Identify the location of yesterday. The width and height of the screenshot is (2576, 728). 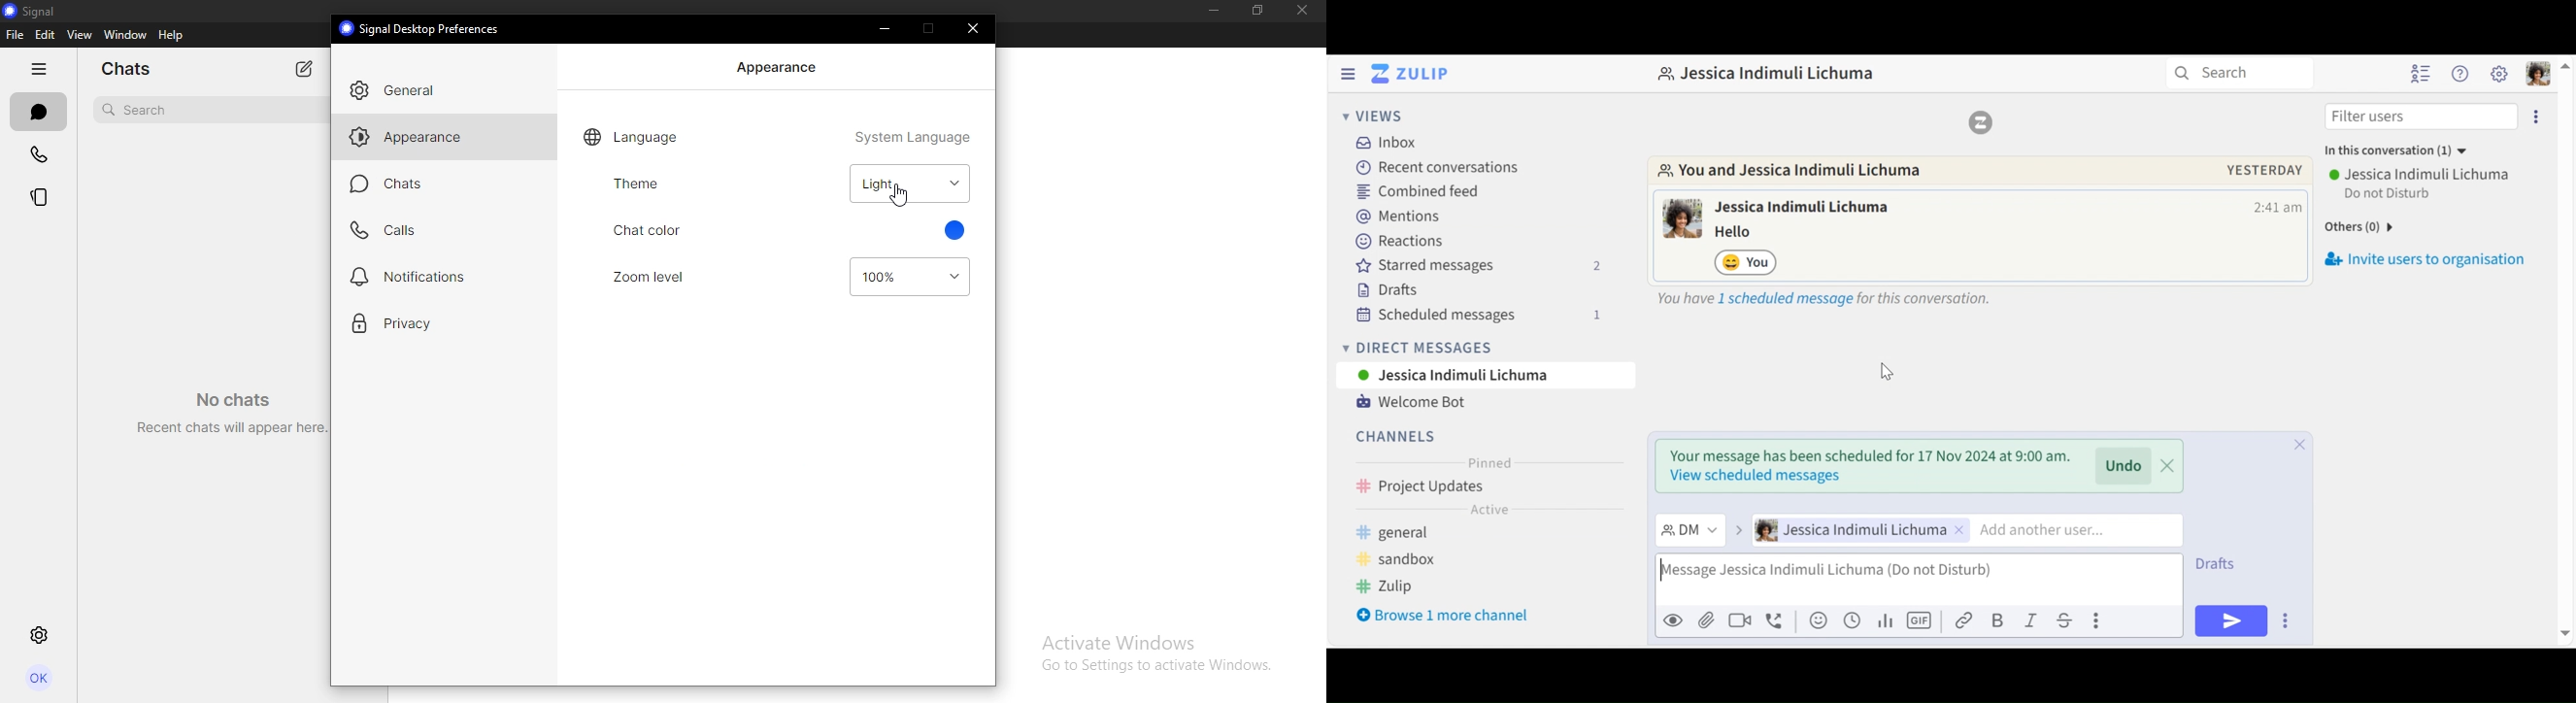
(2264, 170).